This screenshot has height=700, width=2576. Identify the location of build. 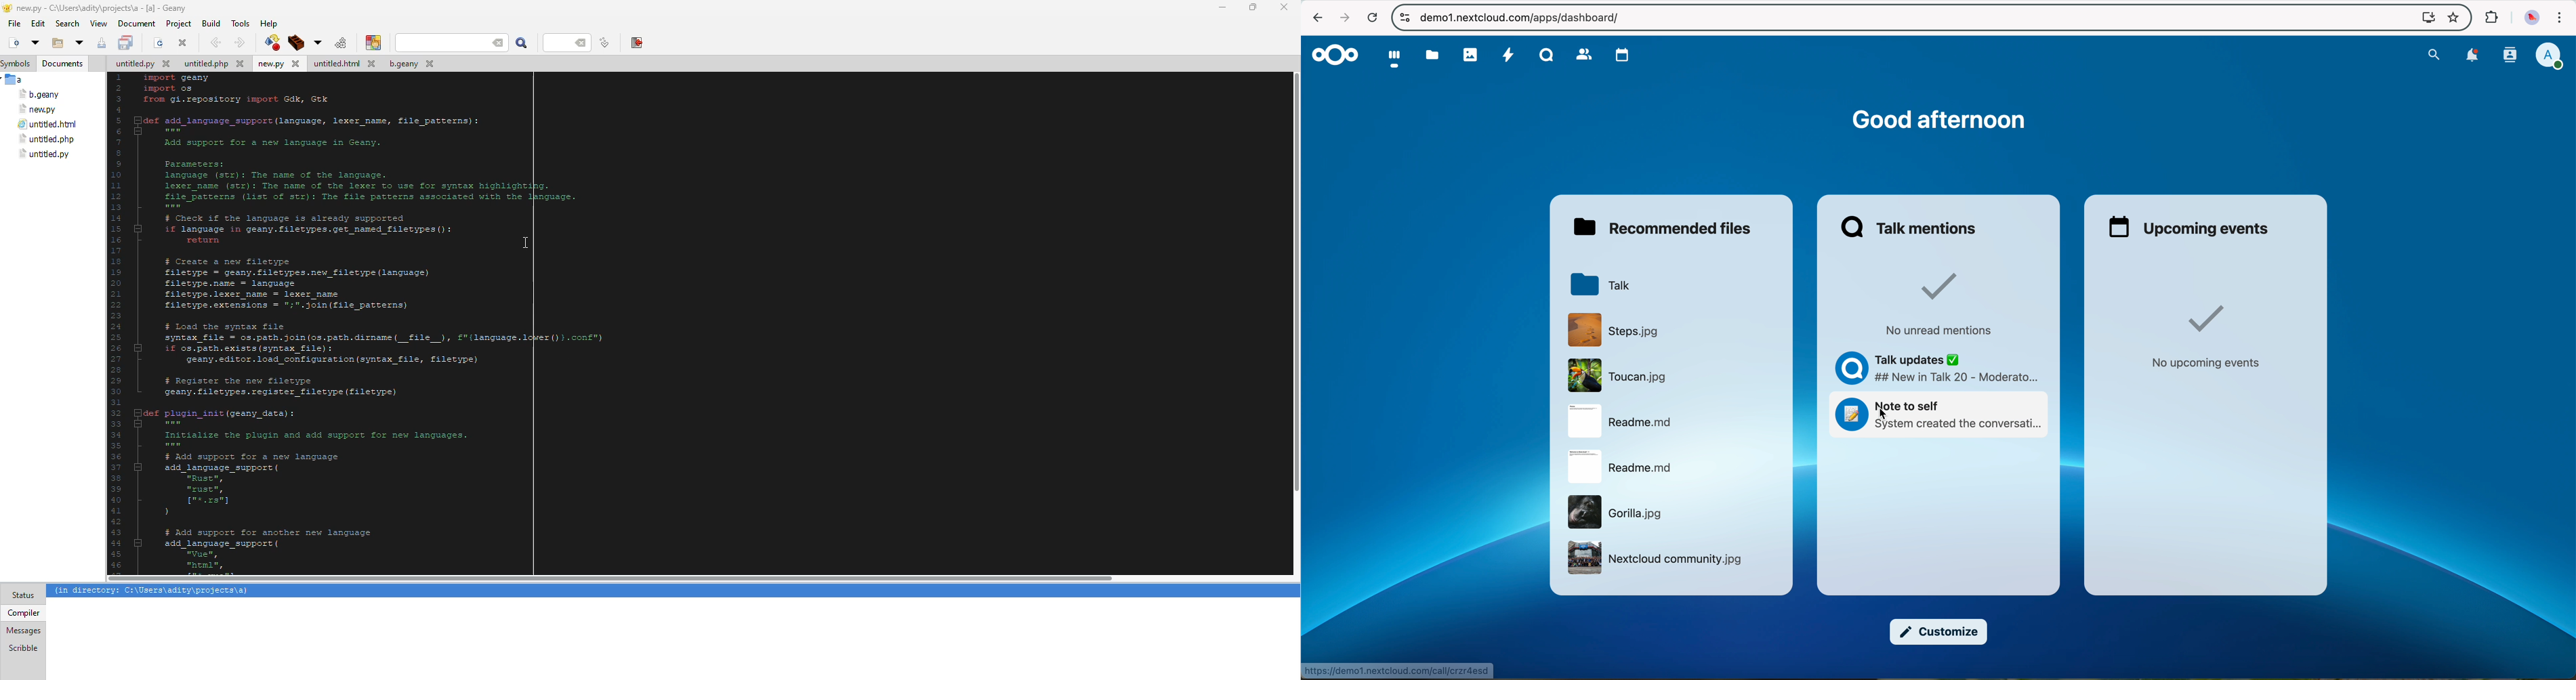
(297, 43).